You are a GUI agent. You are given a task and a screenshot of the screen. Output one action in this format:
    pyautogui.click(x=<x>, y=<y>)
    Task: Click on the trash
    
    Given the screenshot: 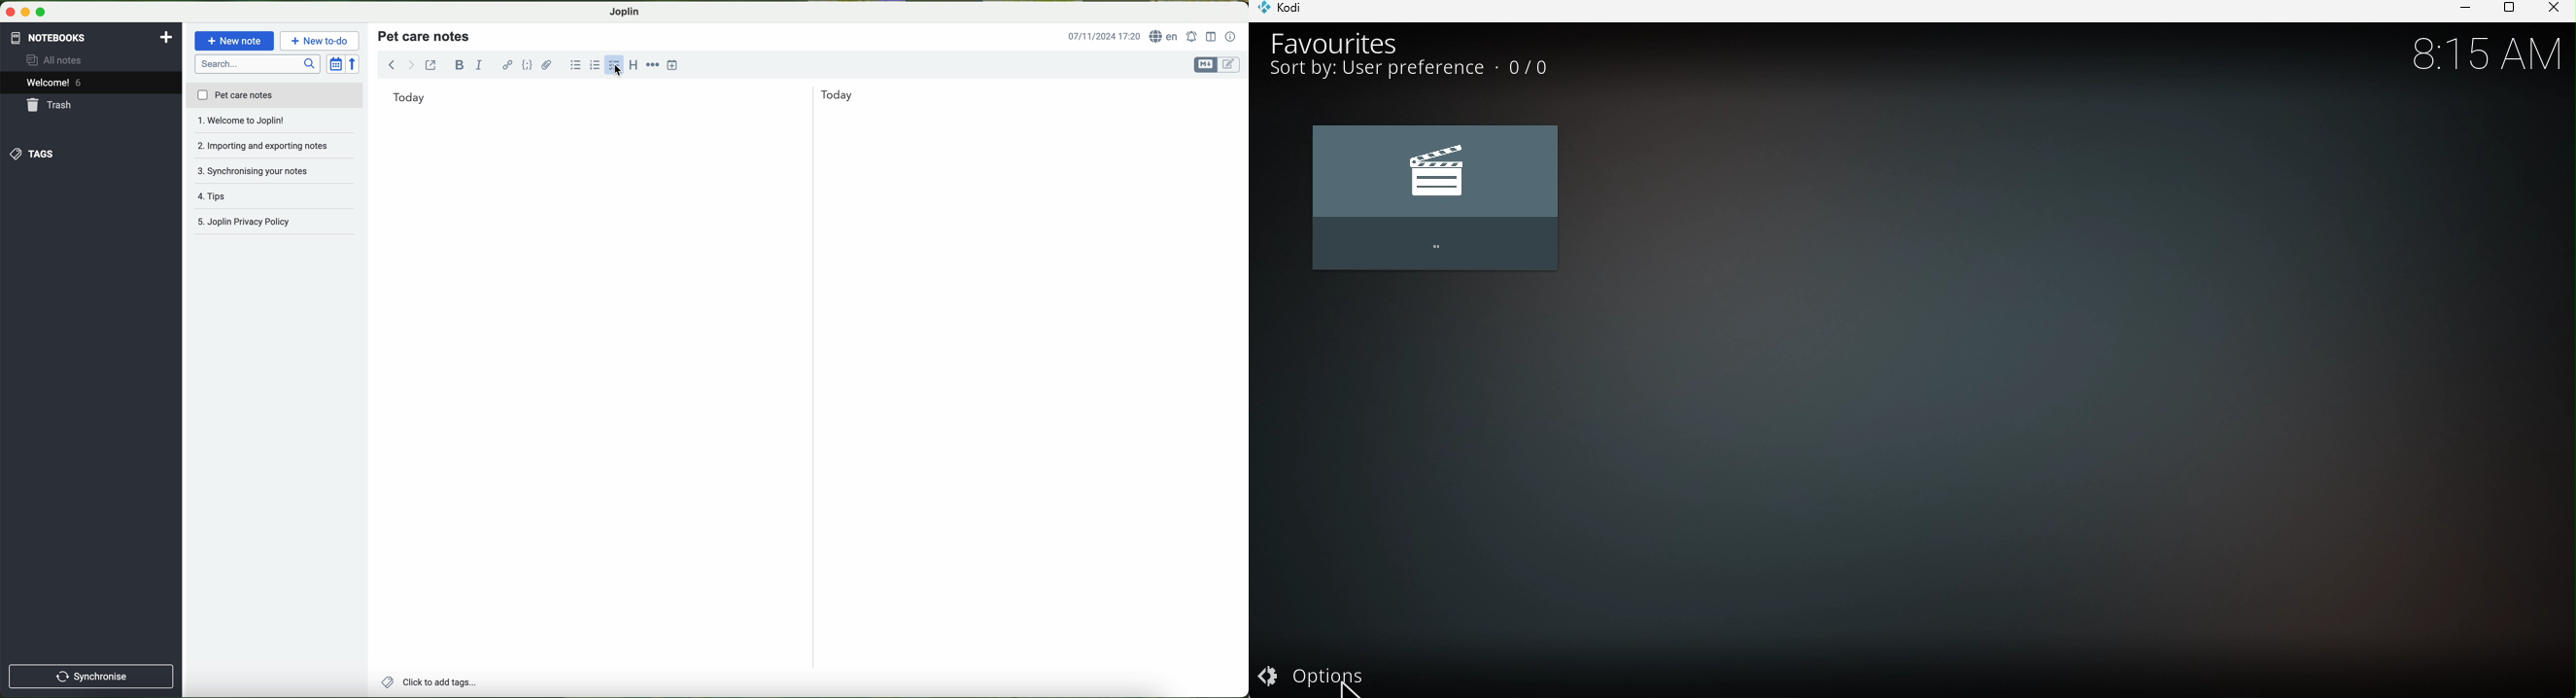 What is the action you would take?
    pyautogui.click(x=50, y=106)
    